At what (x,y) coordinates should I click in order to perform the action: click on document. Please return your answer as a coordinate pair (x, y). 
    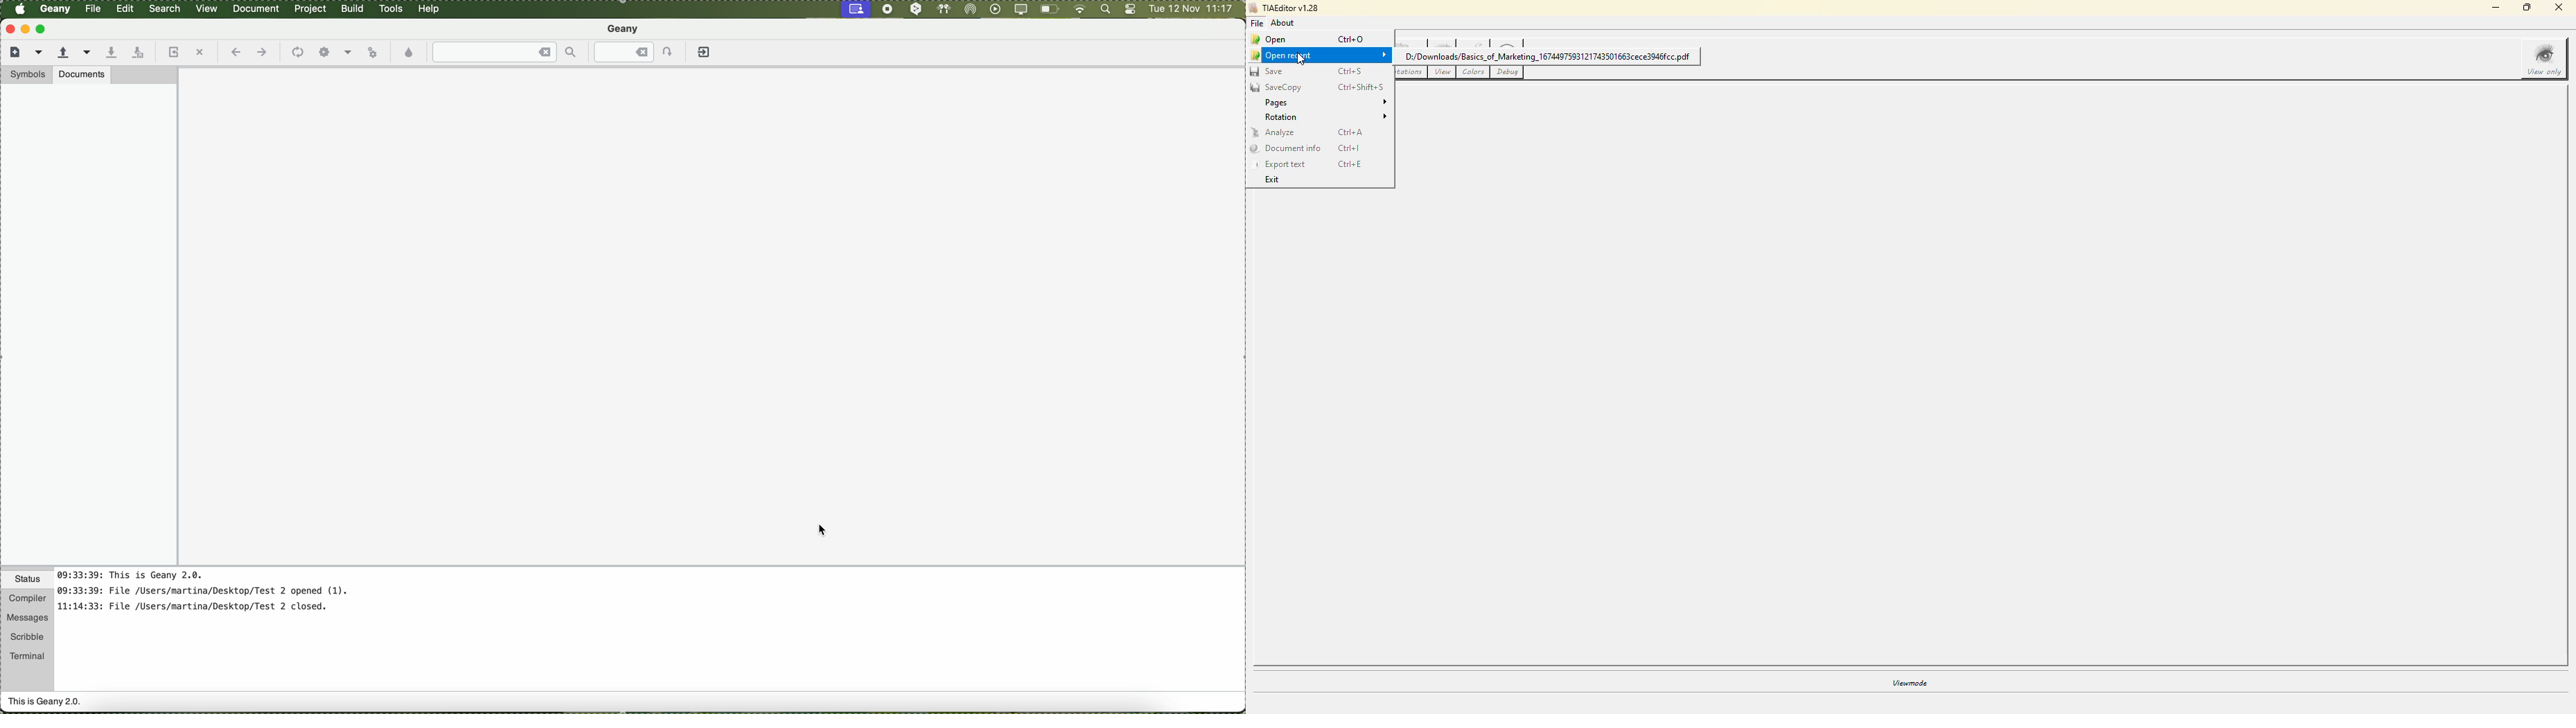
    Looking at the image, I should click on (256, 8).